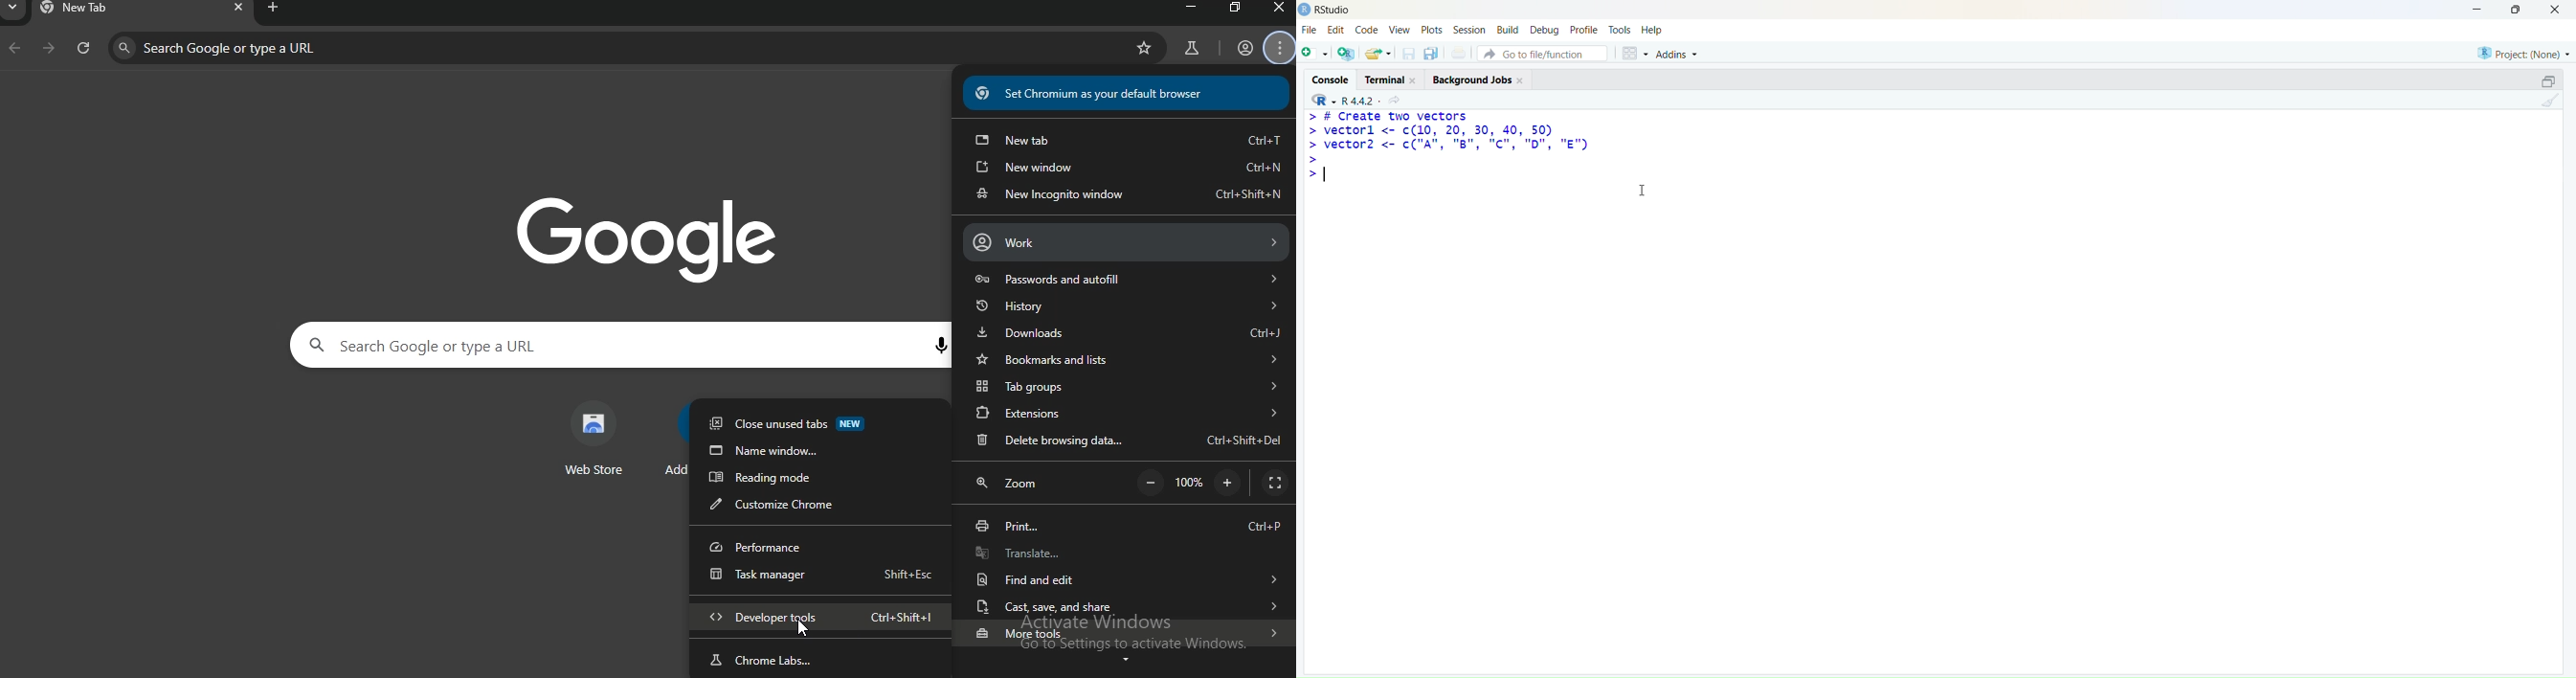  Describe the element at coordinates (1378, 54) in the screenshot. I see `open existing document` at that location.